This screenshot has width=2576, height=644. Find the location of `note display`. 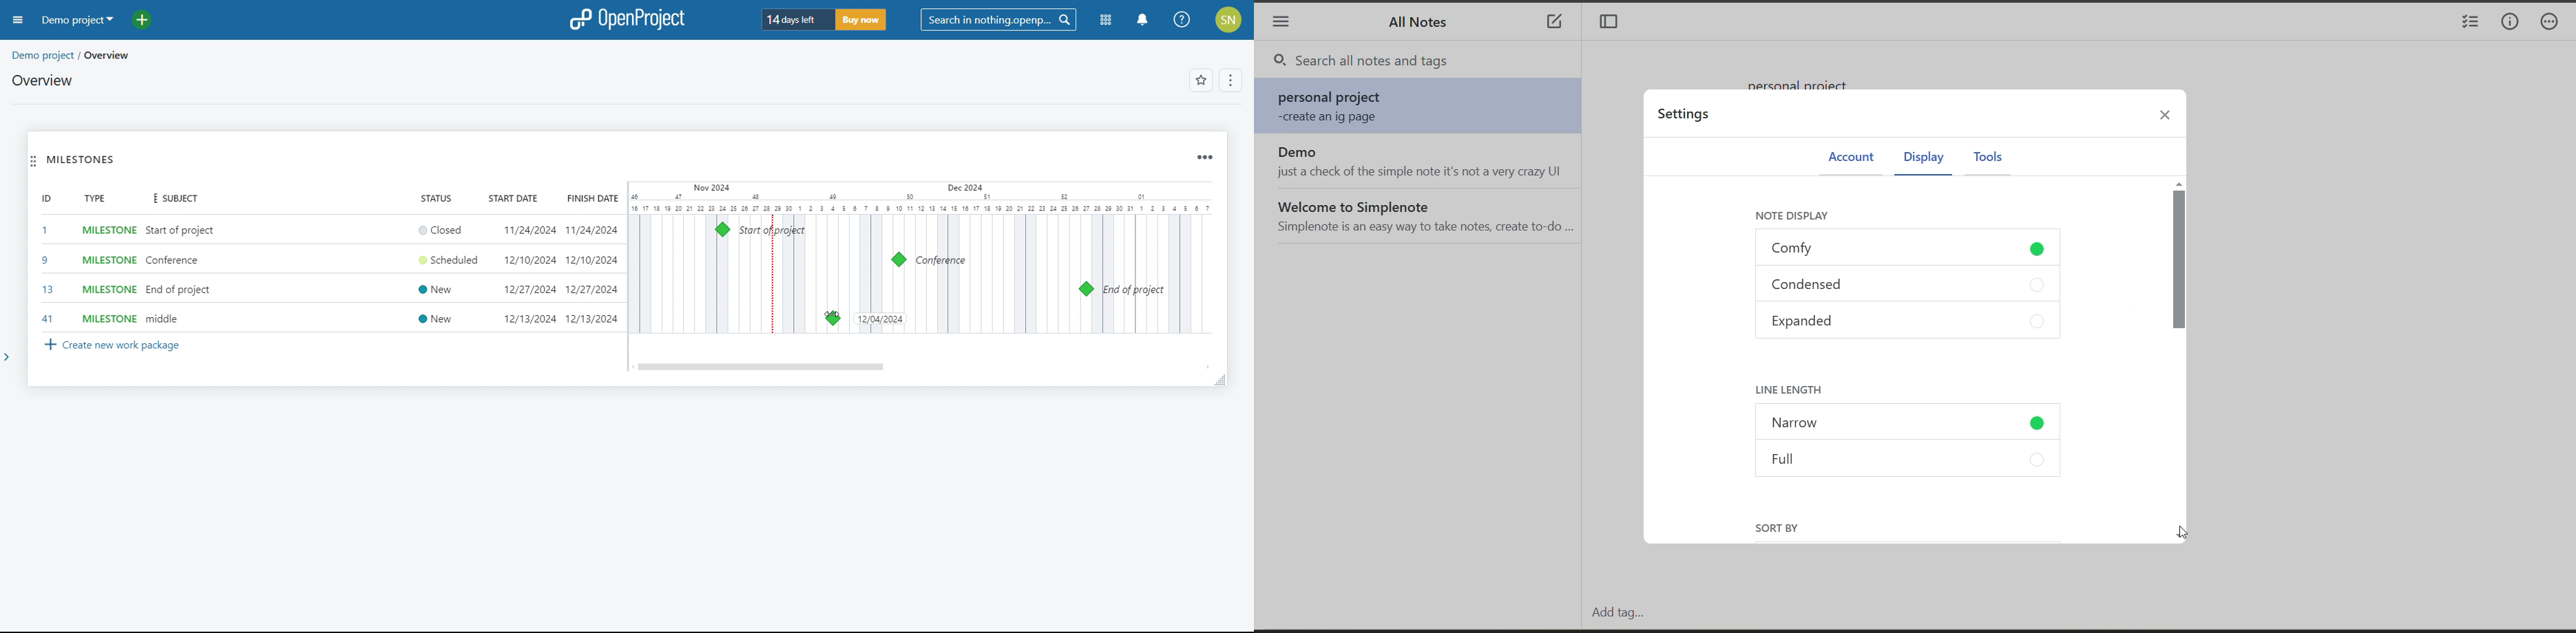

note display is located at coordinates (1803, 218).